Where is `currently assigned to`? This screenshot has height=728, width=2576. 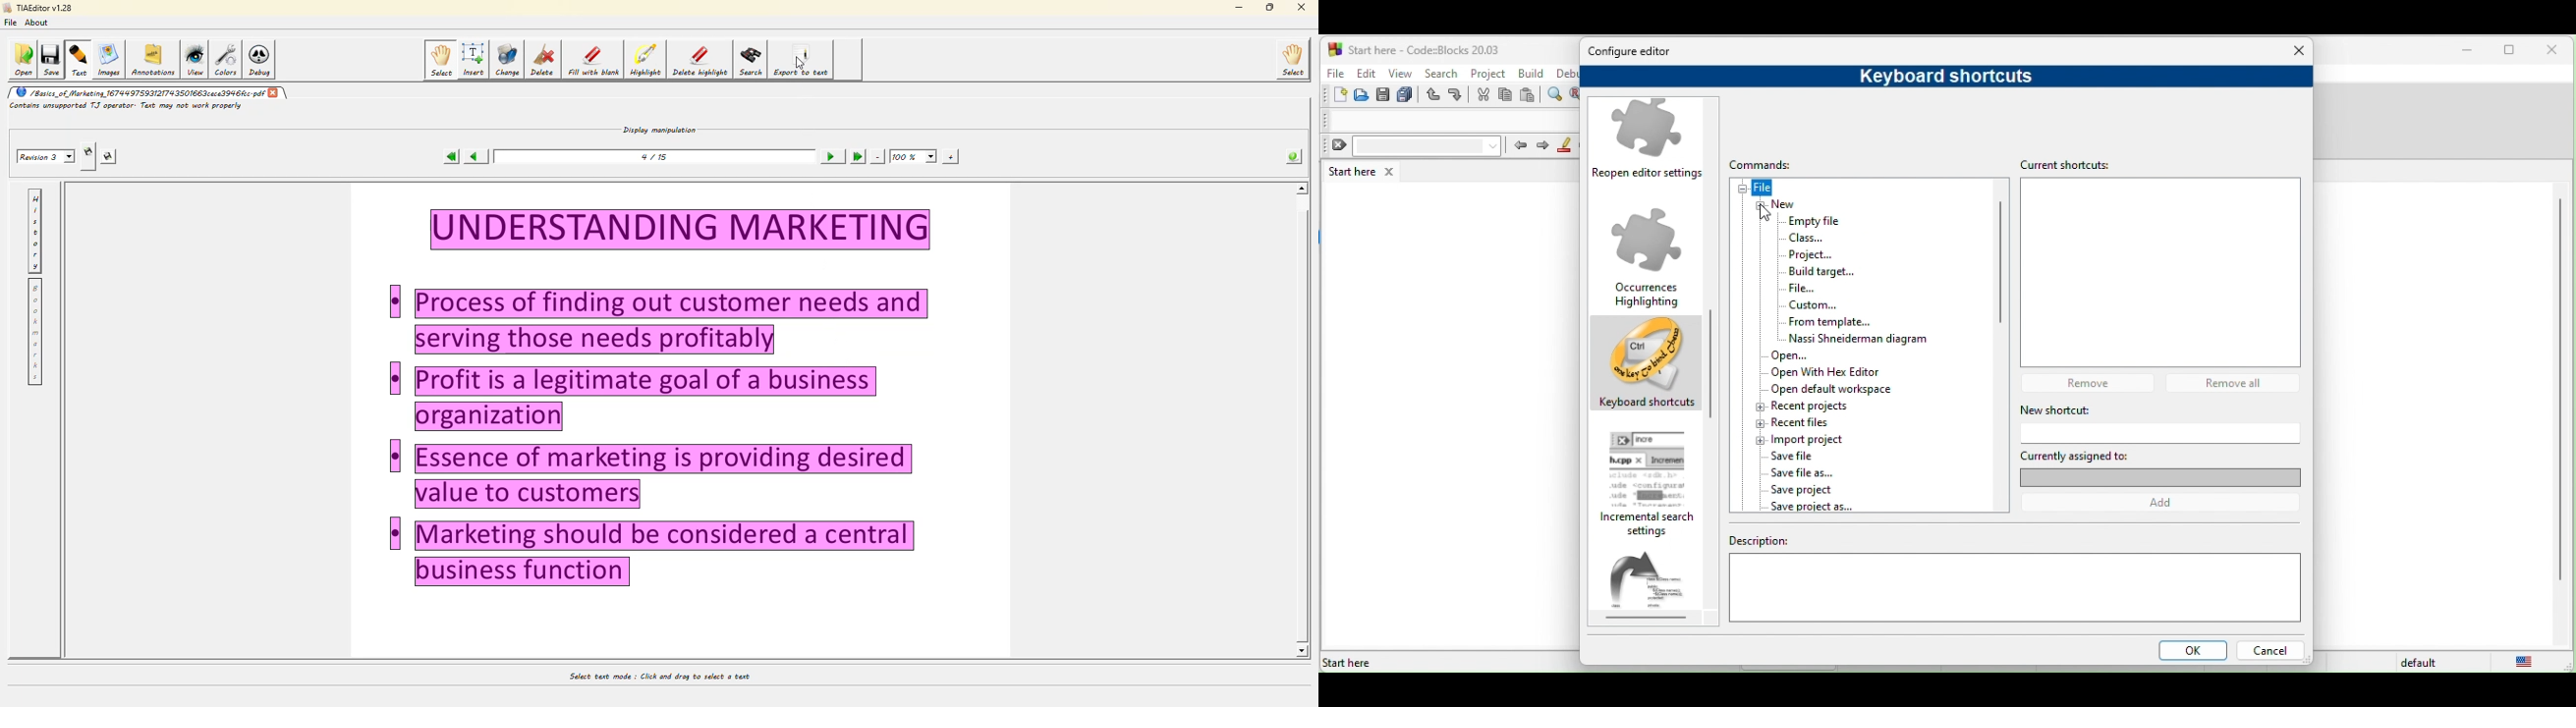 currently assigned to is located at coordinates (2159, 466).